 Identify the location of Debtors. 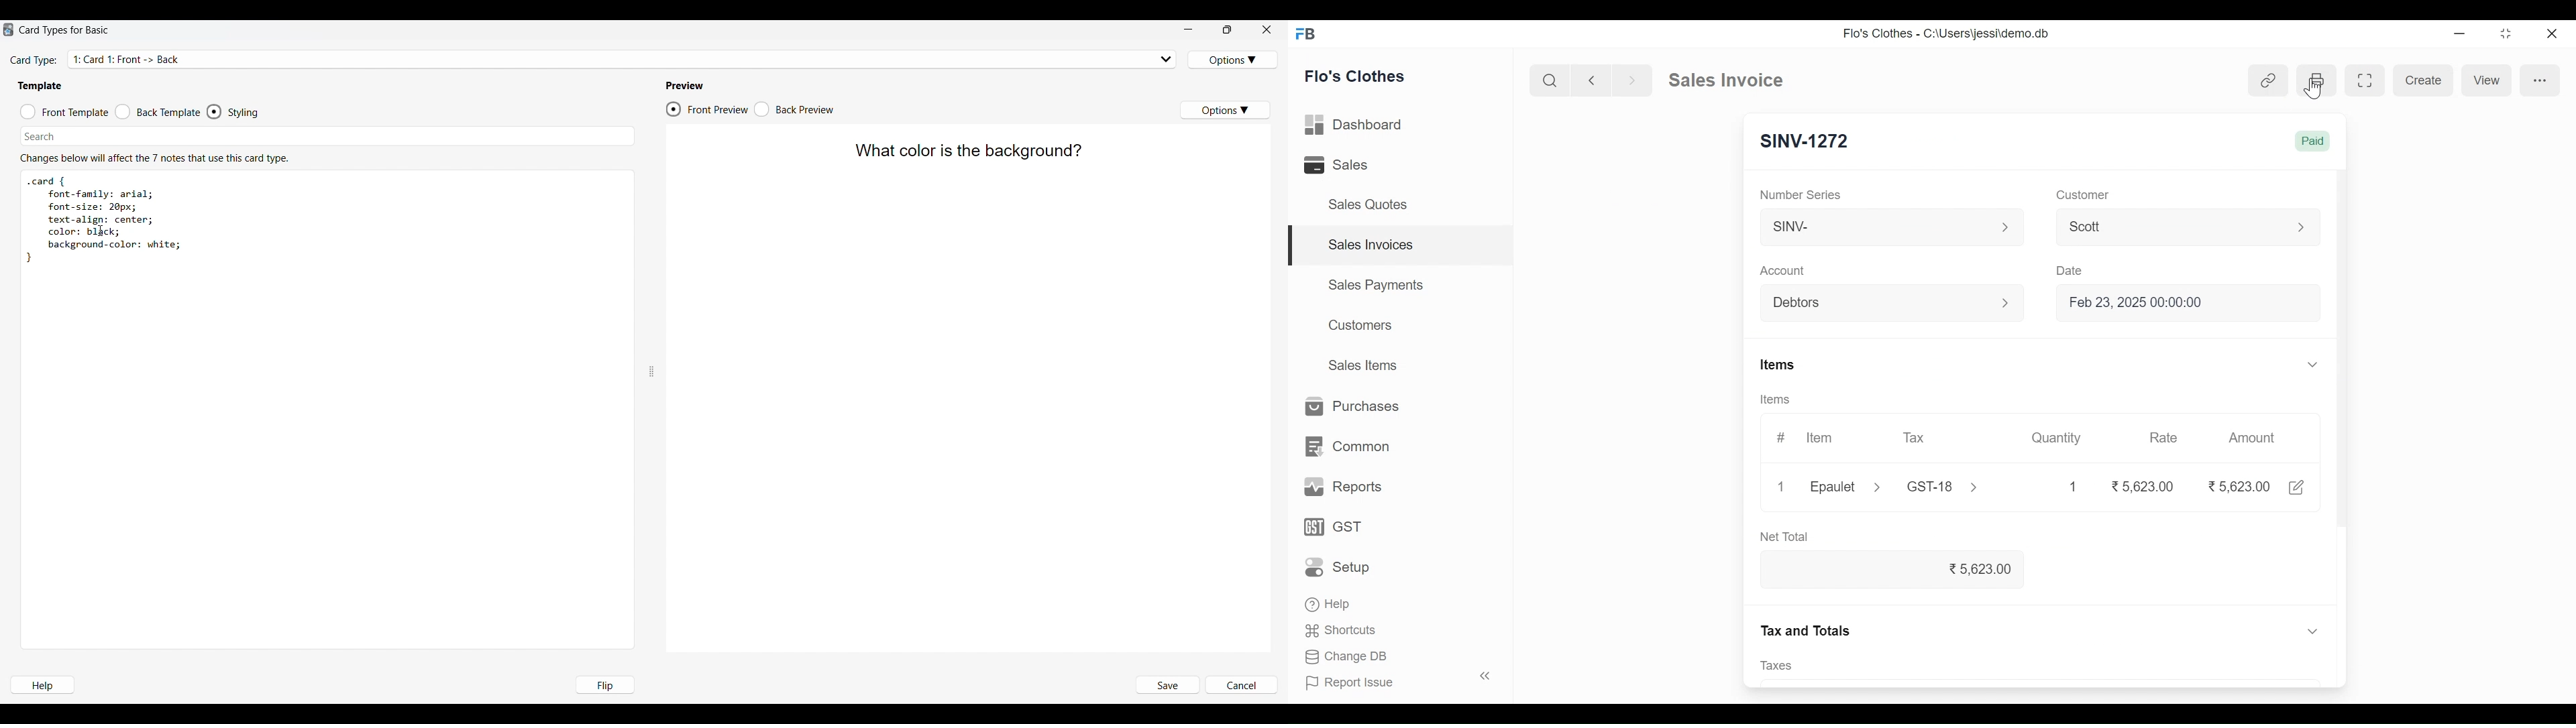
(1874, 305).